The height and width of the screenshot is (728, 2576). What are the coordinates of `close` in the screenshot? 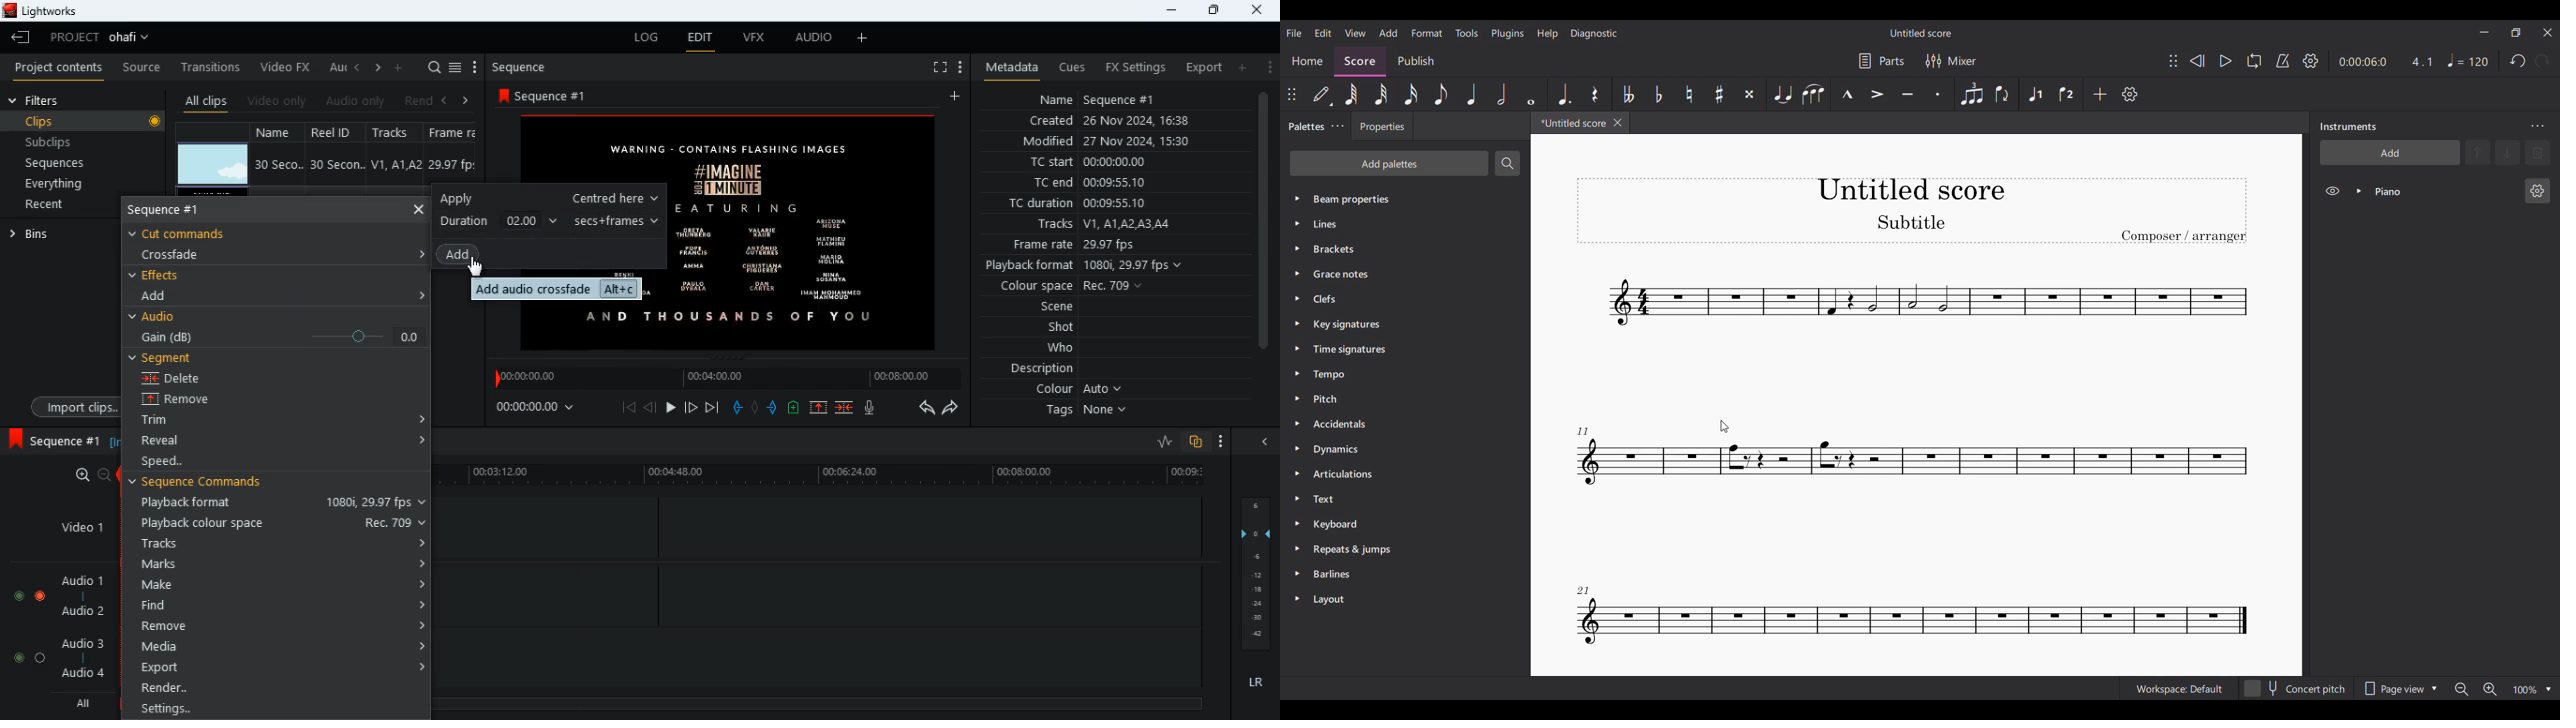 It's located at (1259, 9).